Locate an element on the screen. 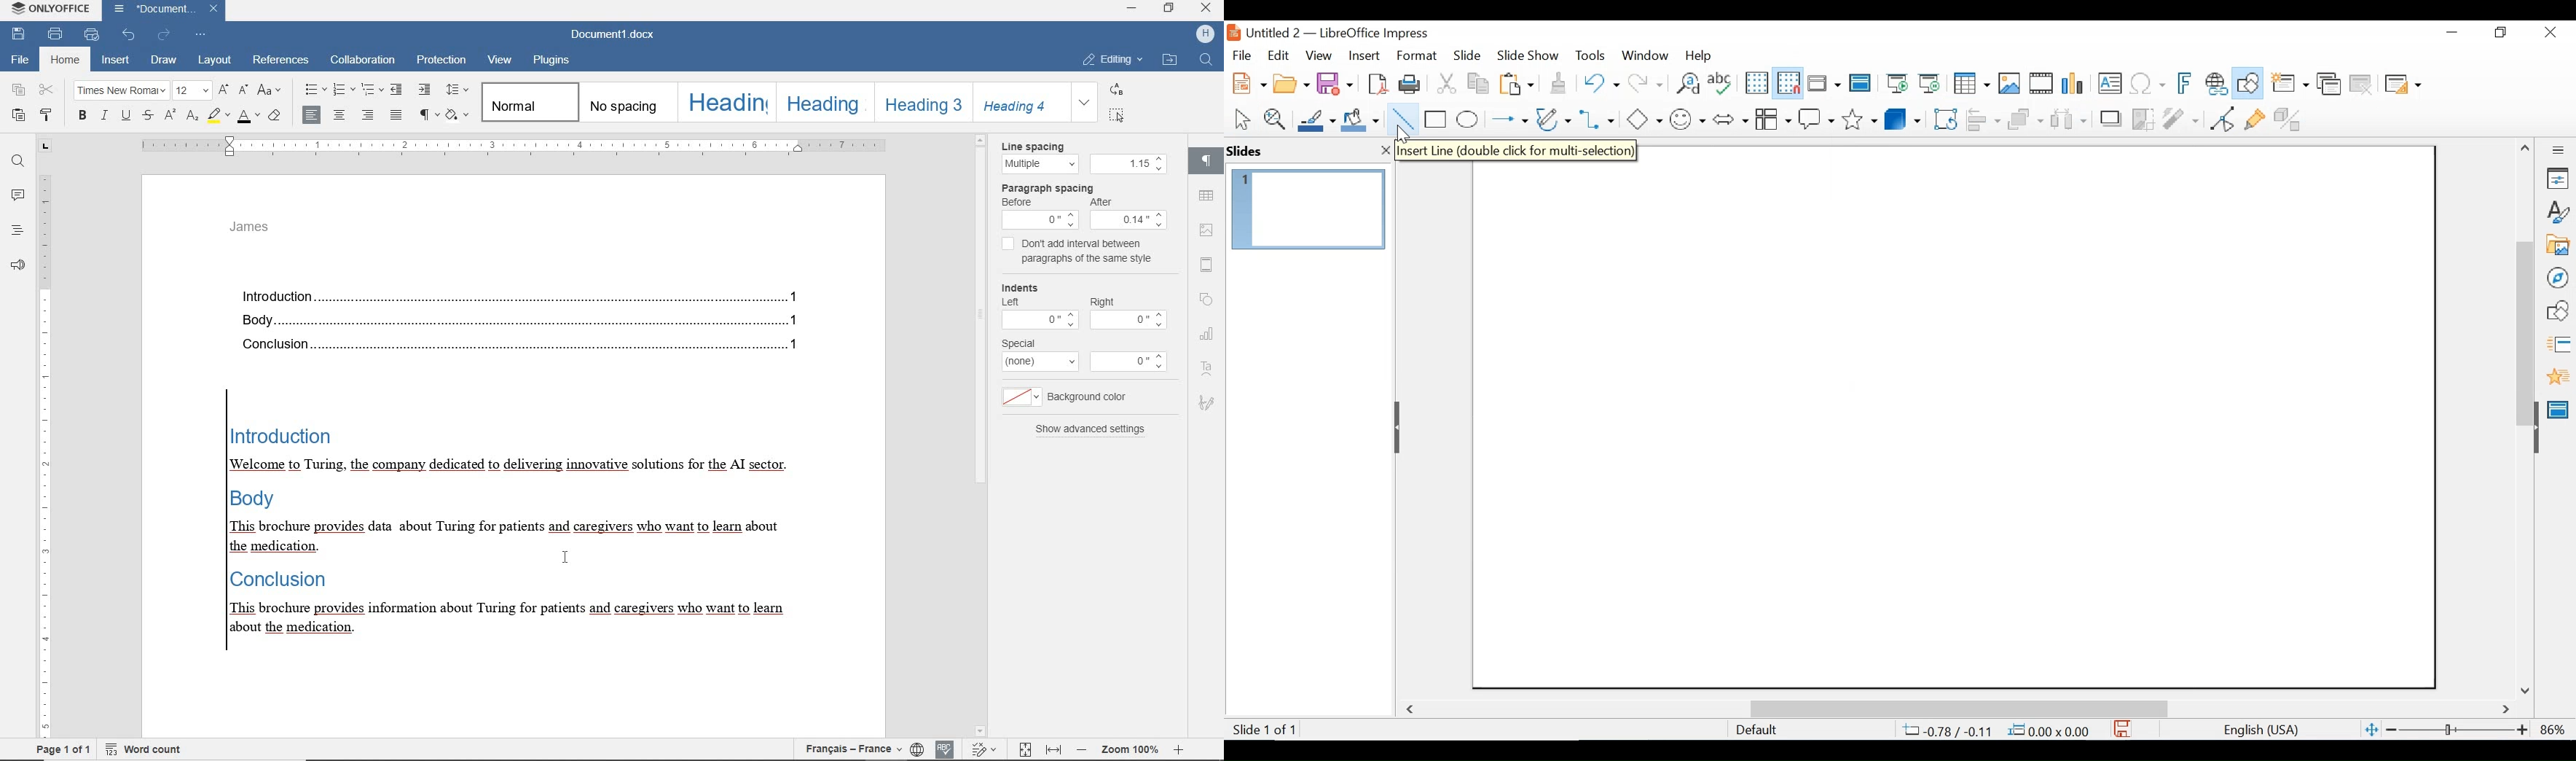 This screenshot has width=2576, height=784. Styles is located at coordinates (2558, 213).